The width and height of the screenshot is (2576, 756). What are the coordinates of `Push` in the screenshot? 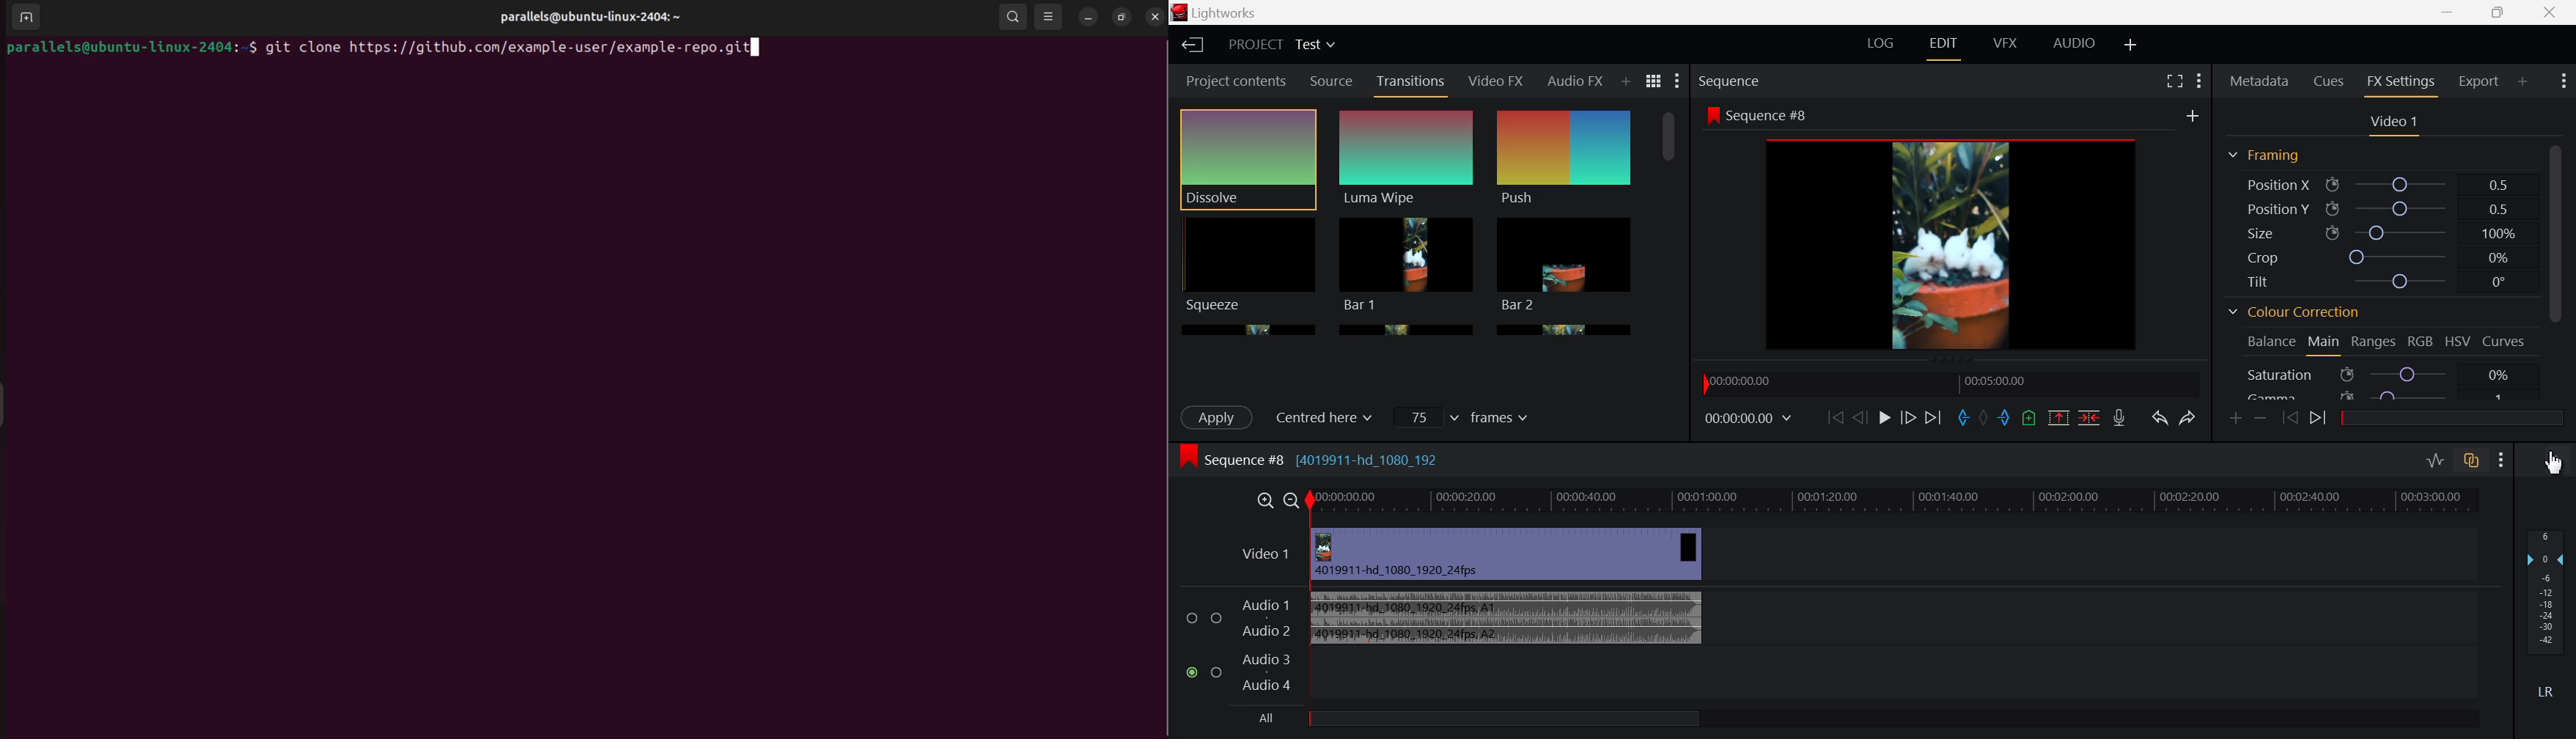 It's located at (1565, 159).